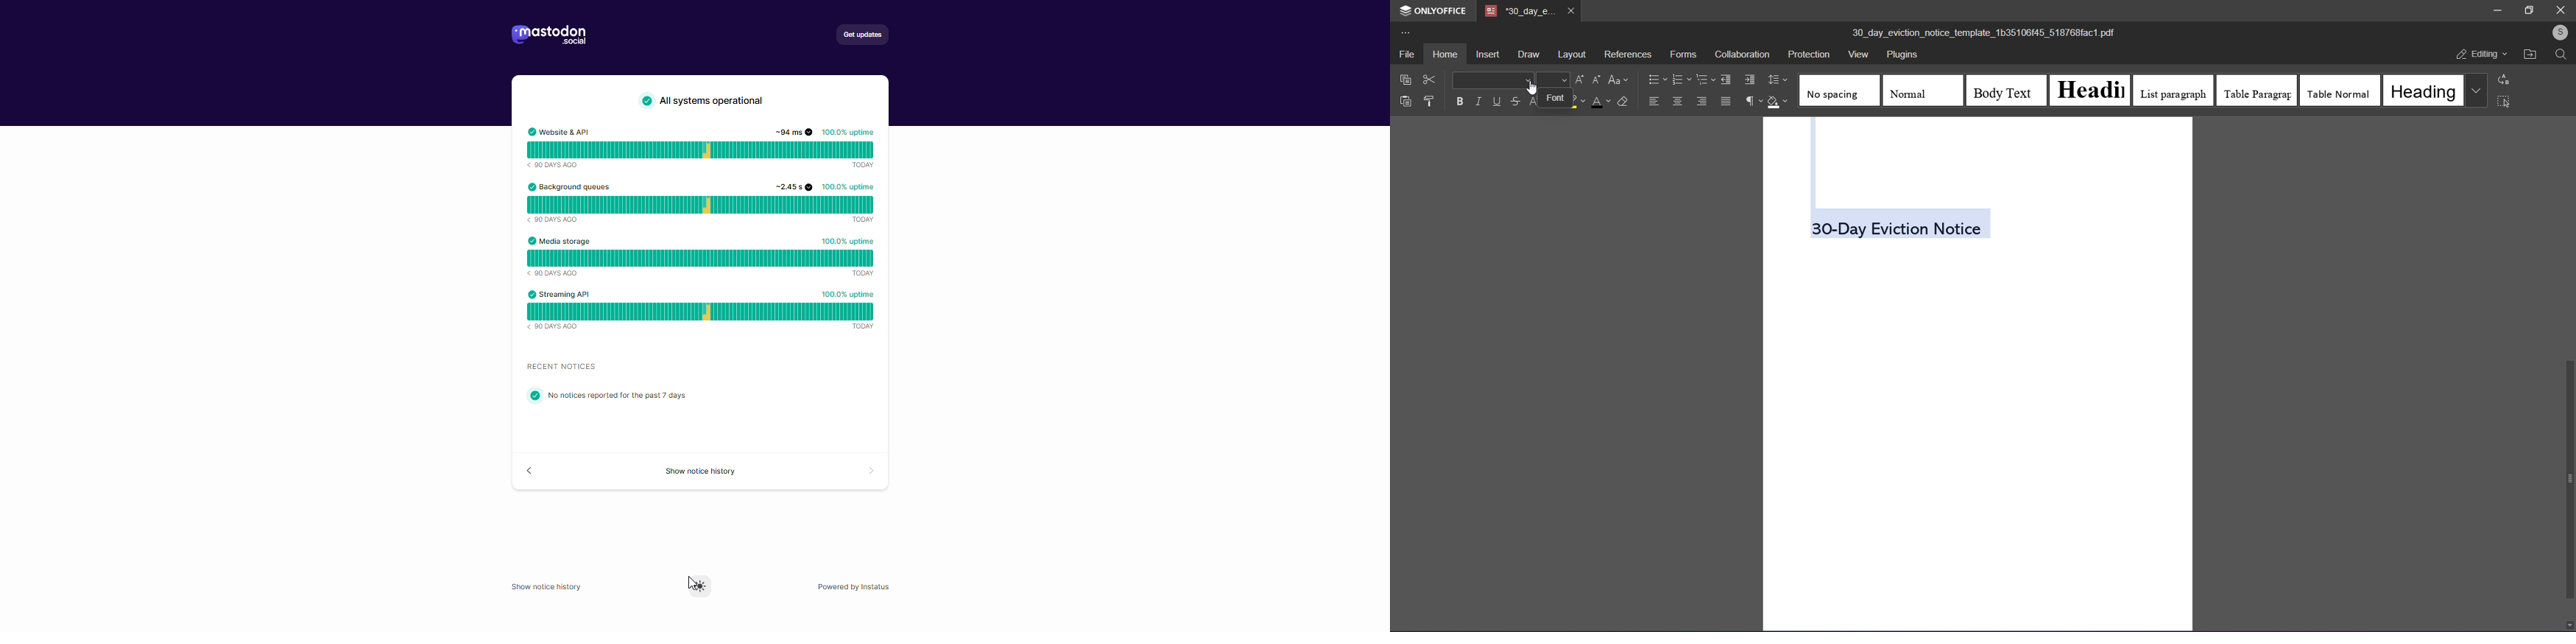 This screenshot has width=2576, height=644. I want to click on shading, so click(1779, 103).